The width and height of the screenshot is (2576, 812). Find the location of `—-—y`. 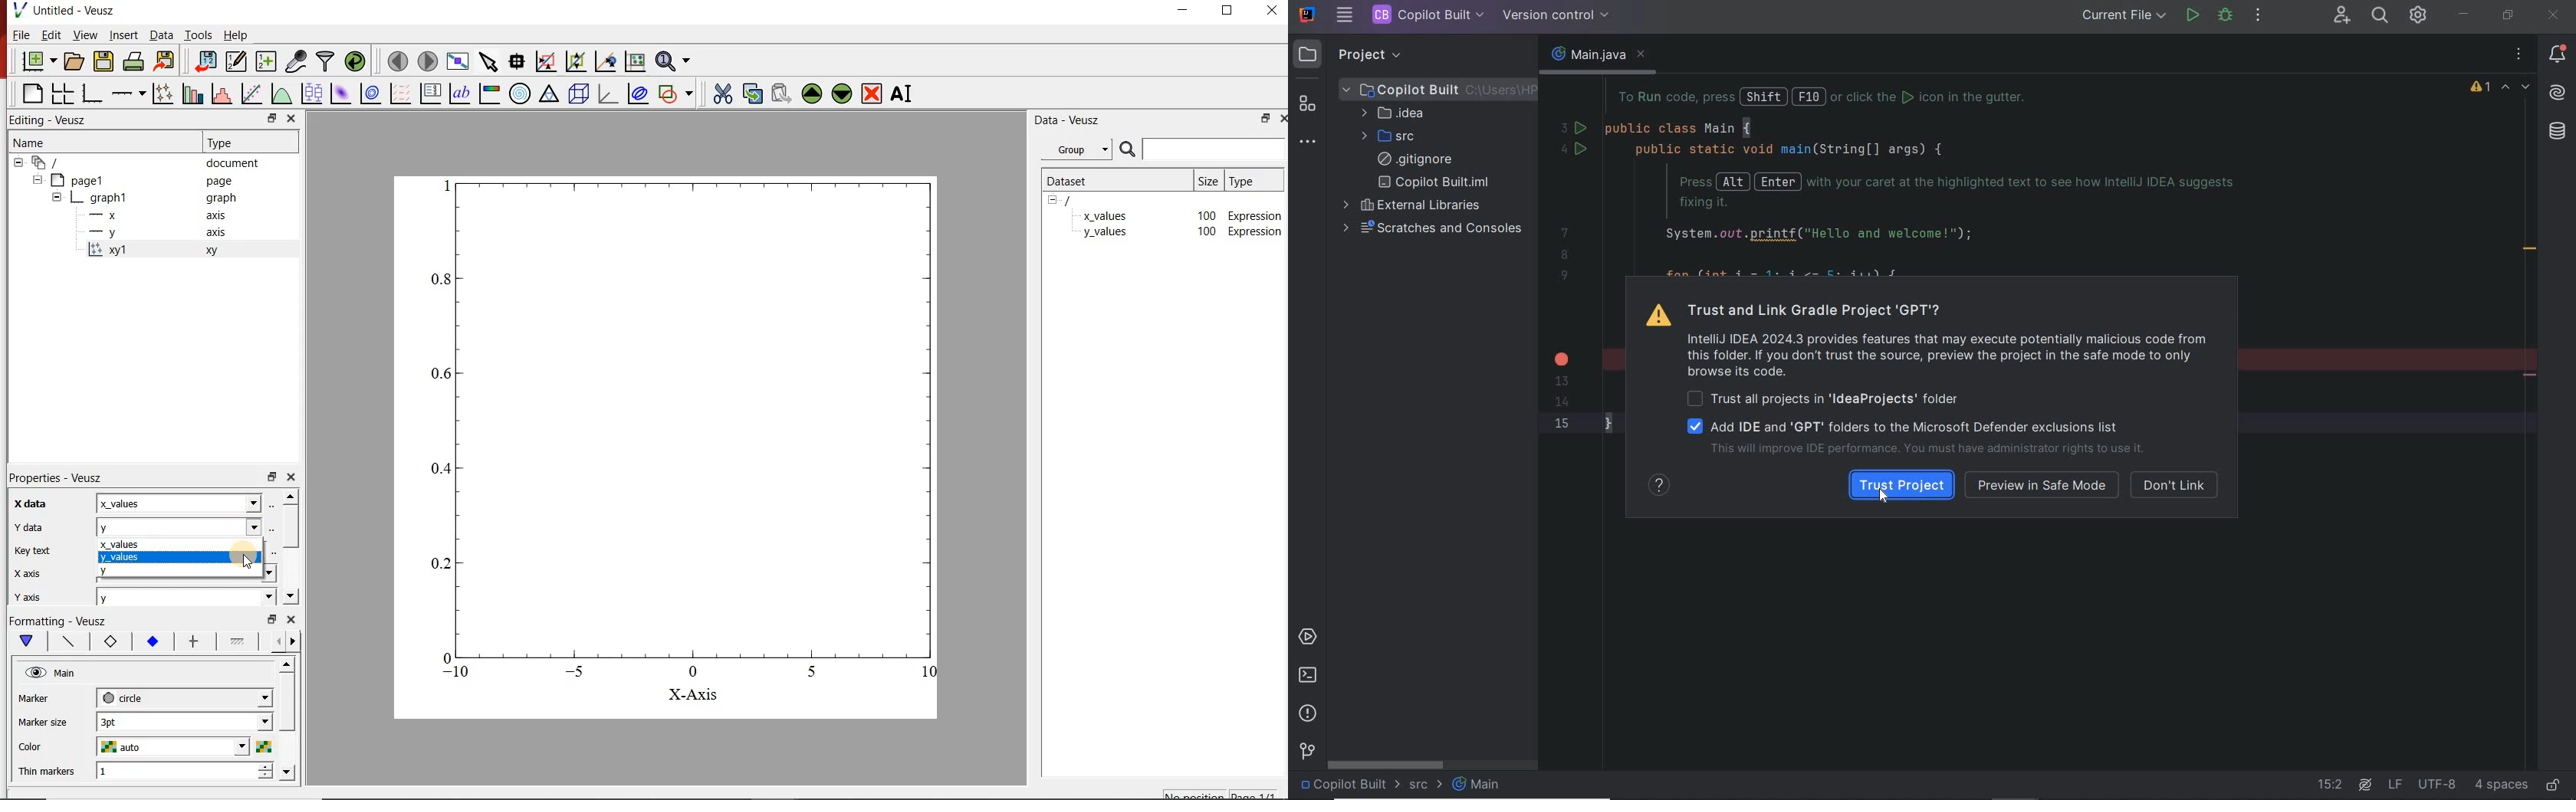

—-—y is located at coordinates (103, 233).